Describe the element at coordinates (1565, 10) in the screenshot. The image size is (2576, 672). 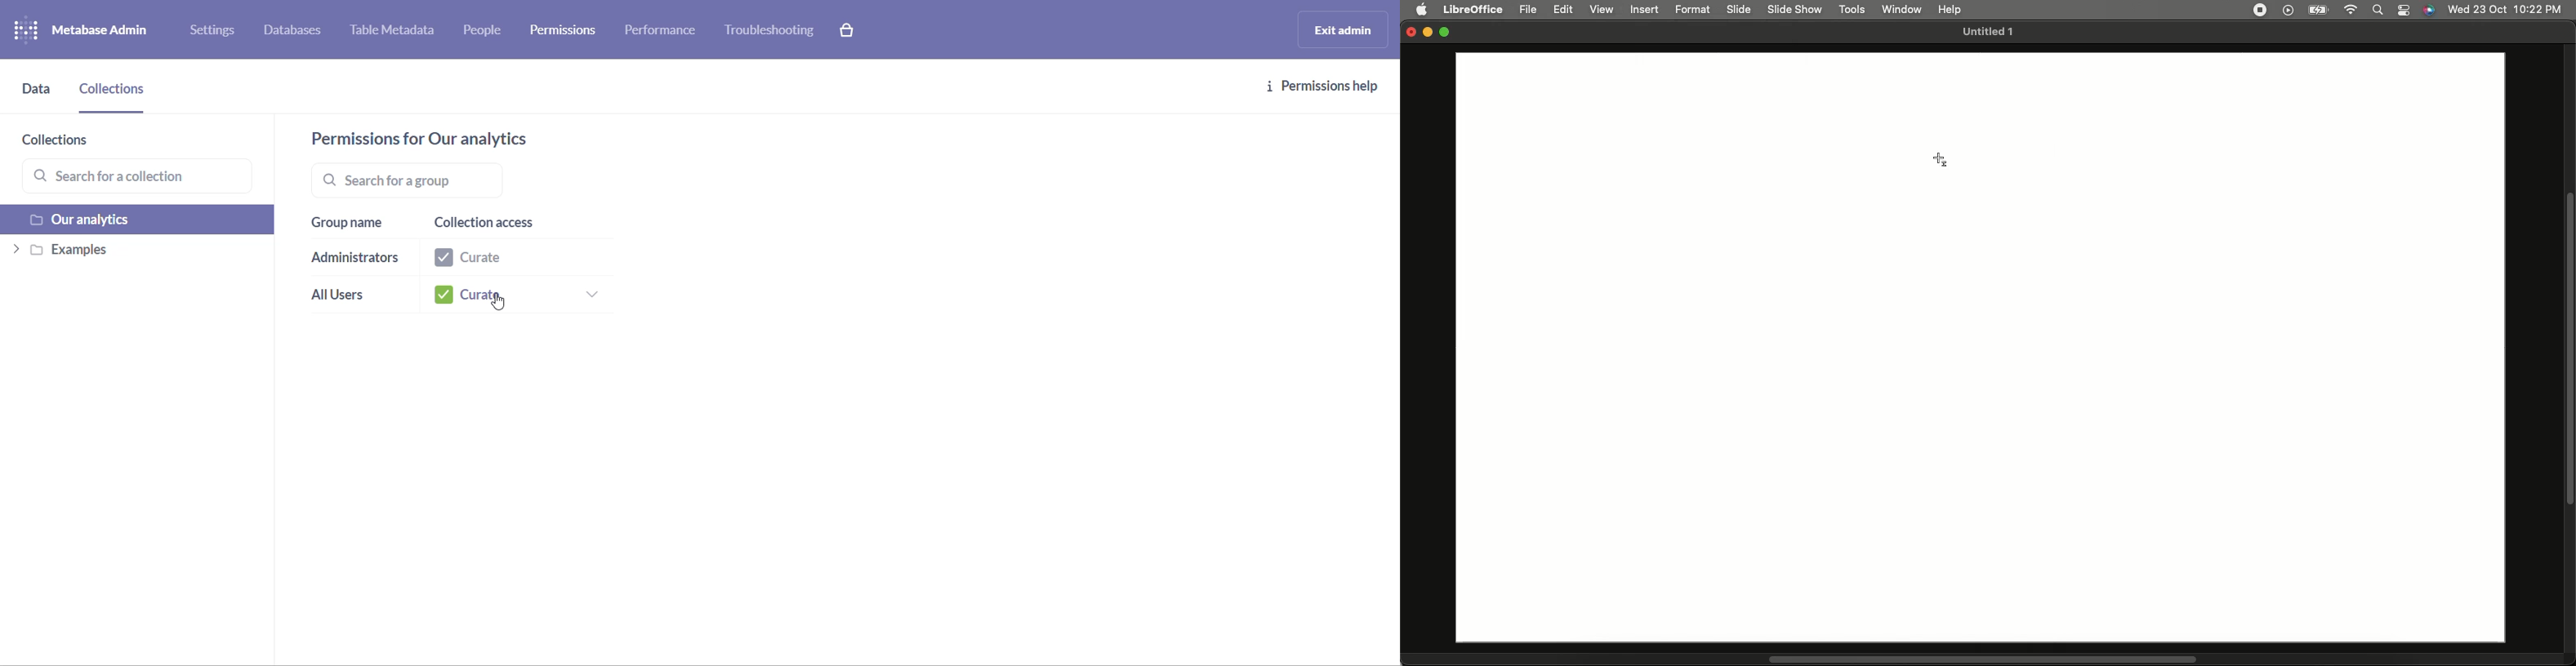
I see `Edit` at that location.